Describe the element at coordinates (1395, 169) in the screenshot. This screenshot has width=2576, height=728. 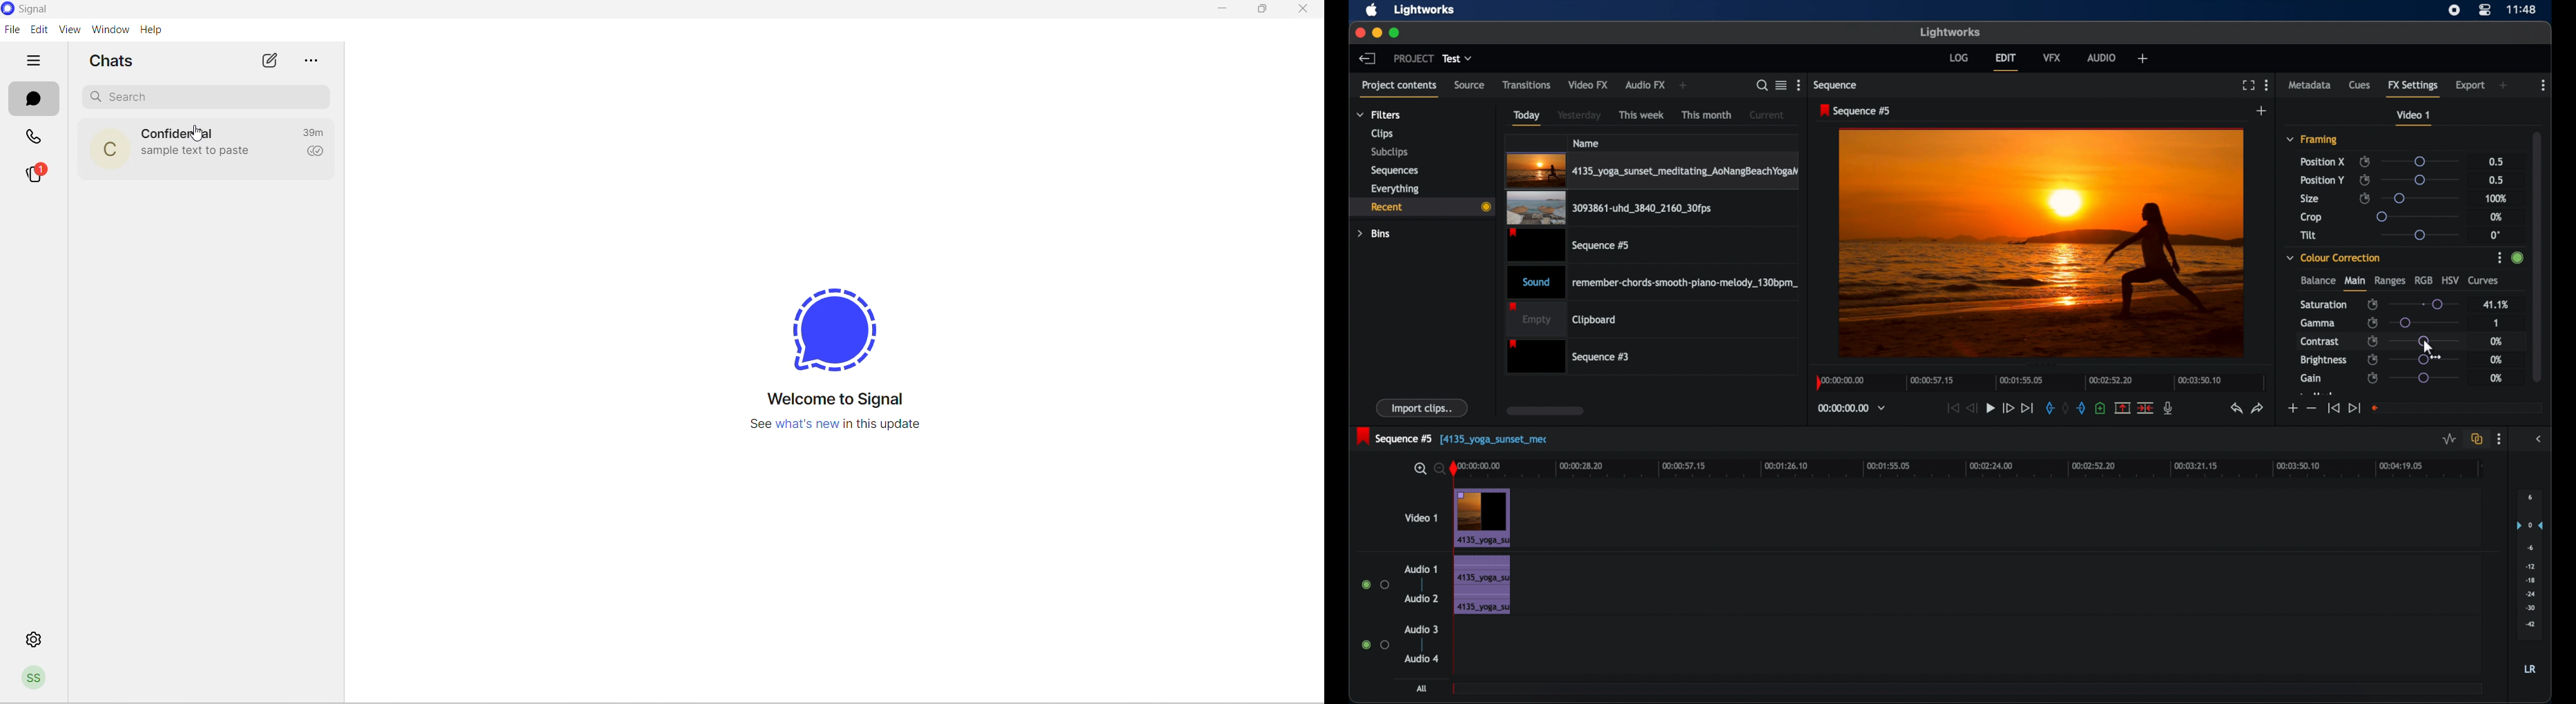
I see `sequences` at that location.